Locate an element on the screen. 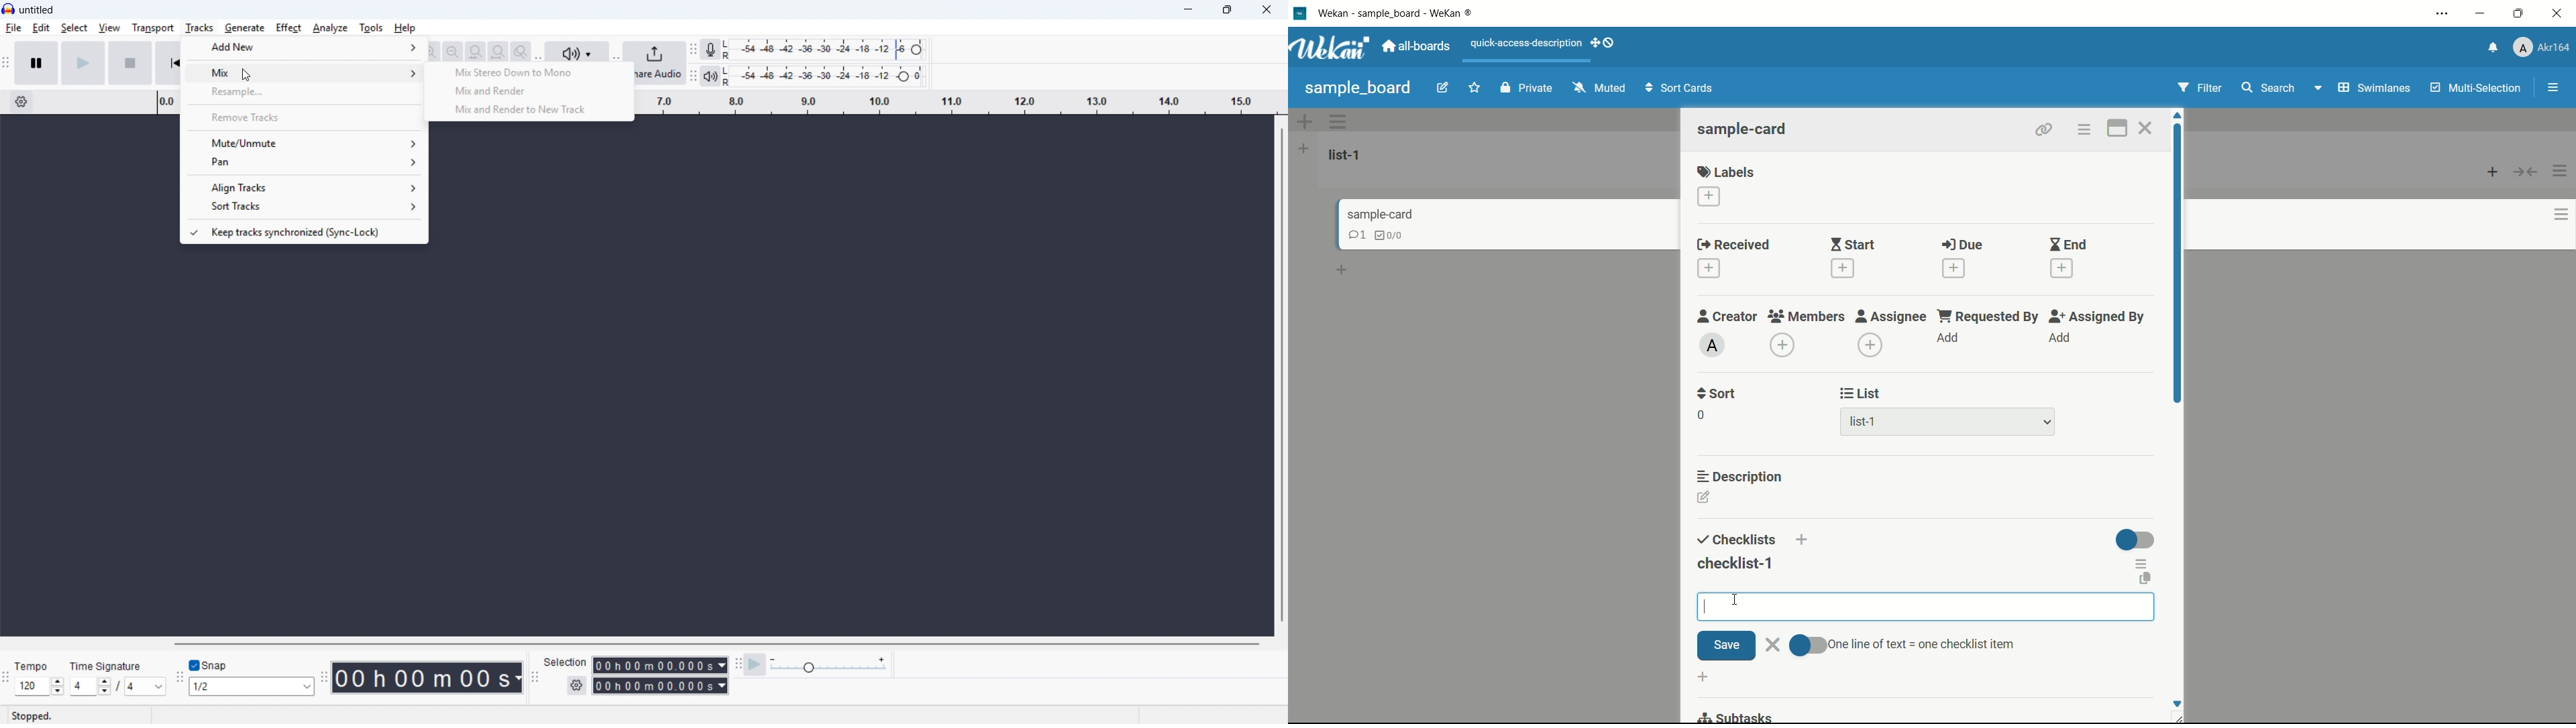  Sort Cards is located at coordinates (1676, 88).